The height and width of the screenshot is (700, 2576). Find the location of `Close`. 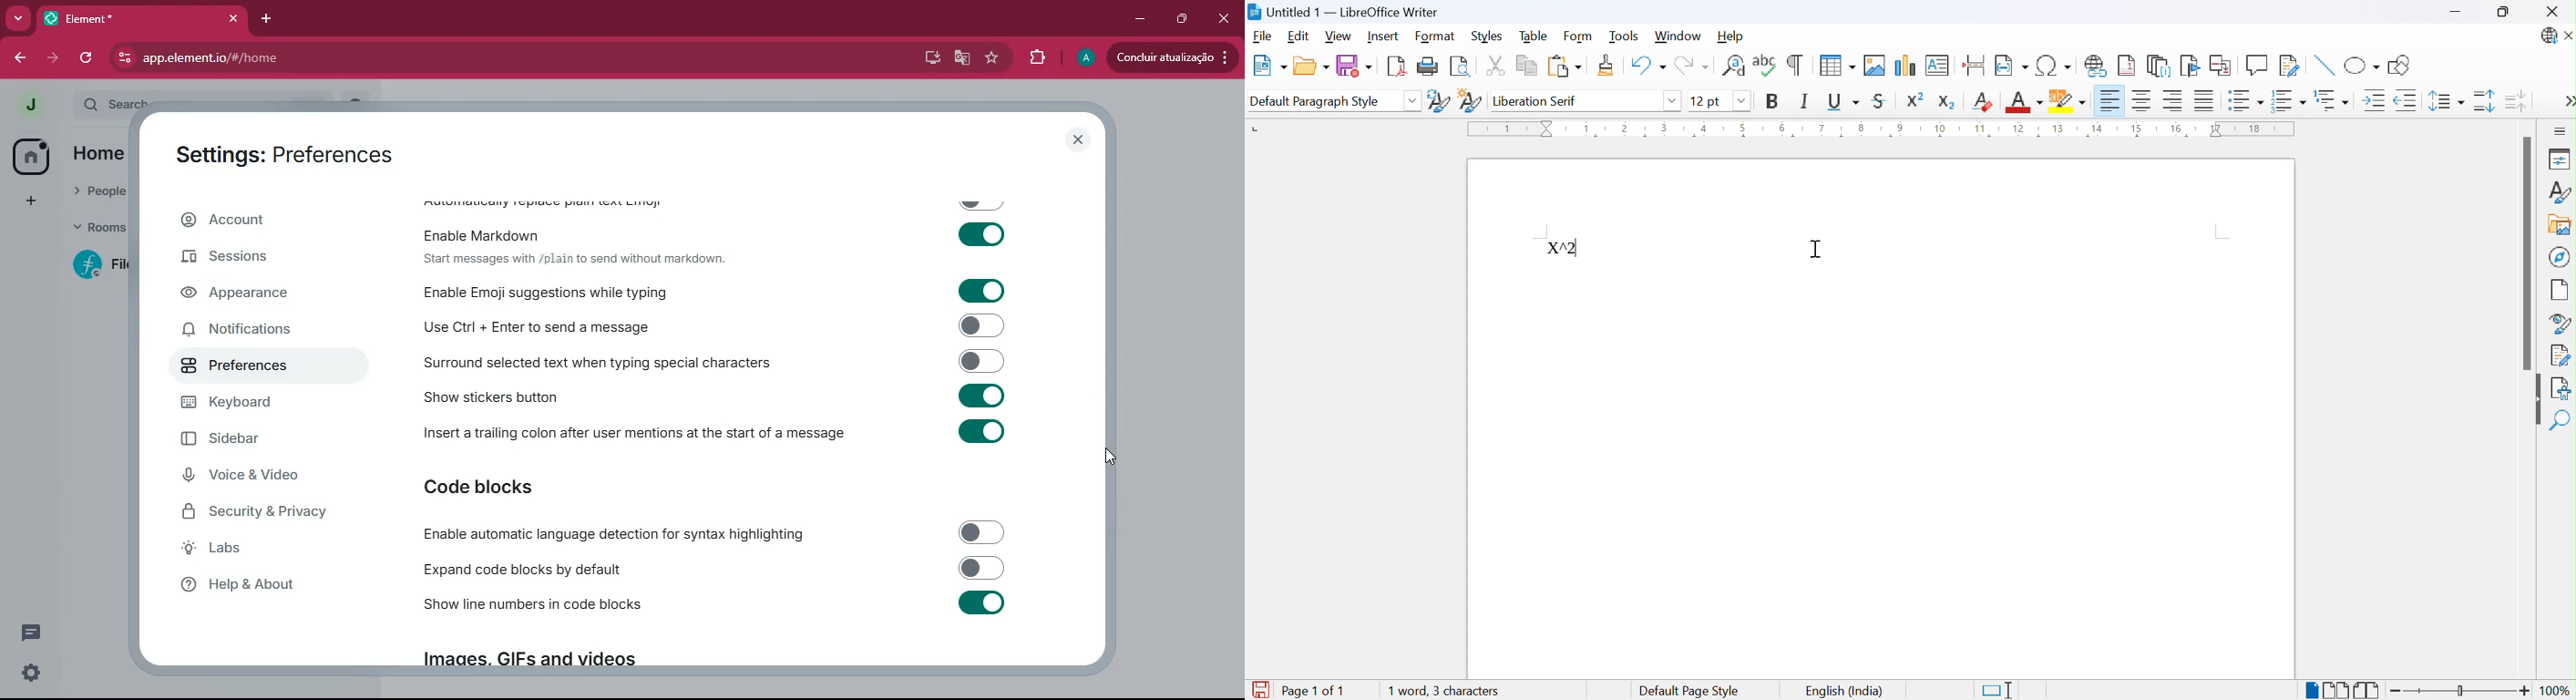

Close is located at coordinates (2568, 35).